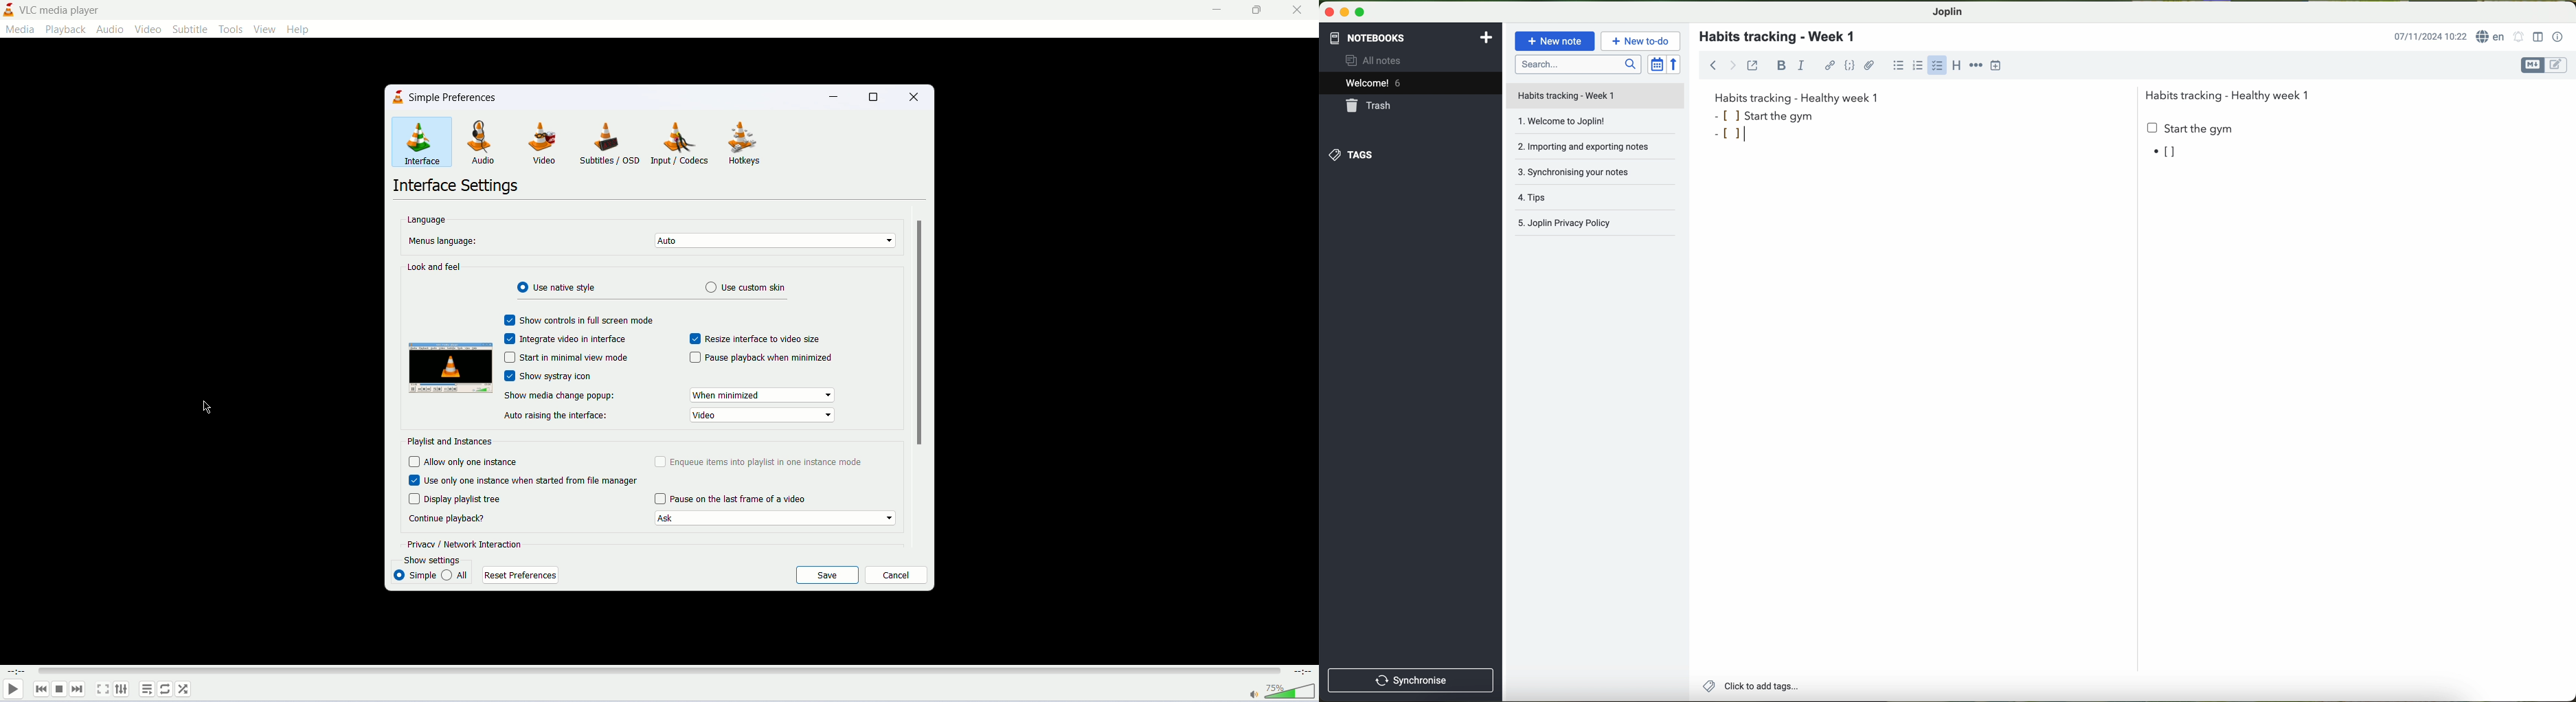 The image size is (2576, 728). I want to click on Menu's language, so click(444, 242).